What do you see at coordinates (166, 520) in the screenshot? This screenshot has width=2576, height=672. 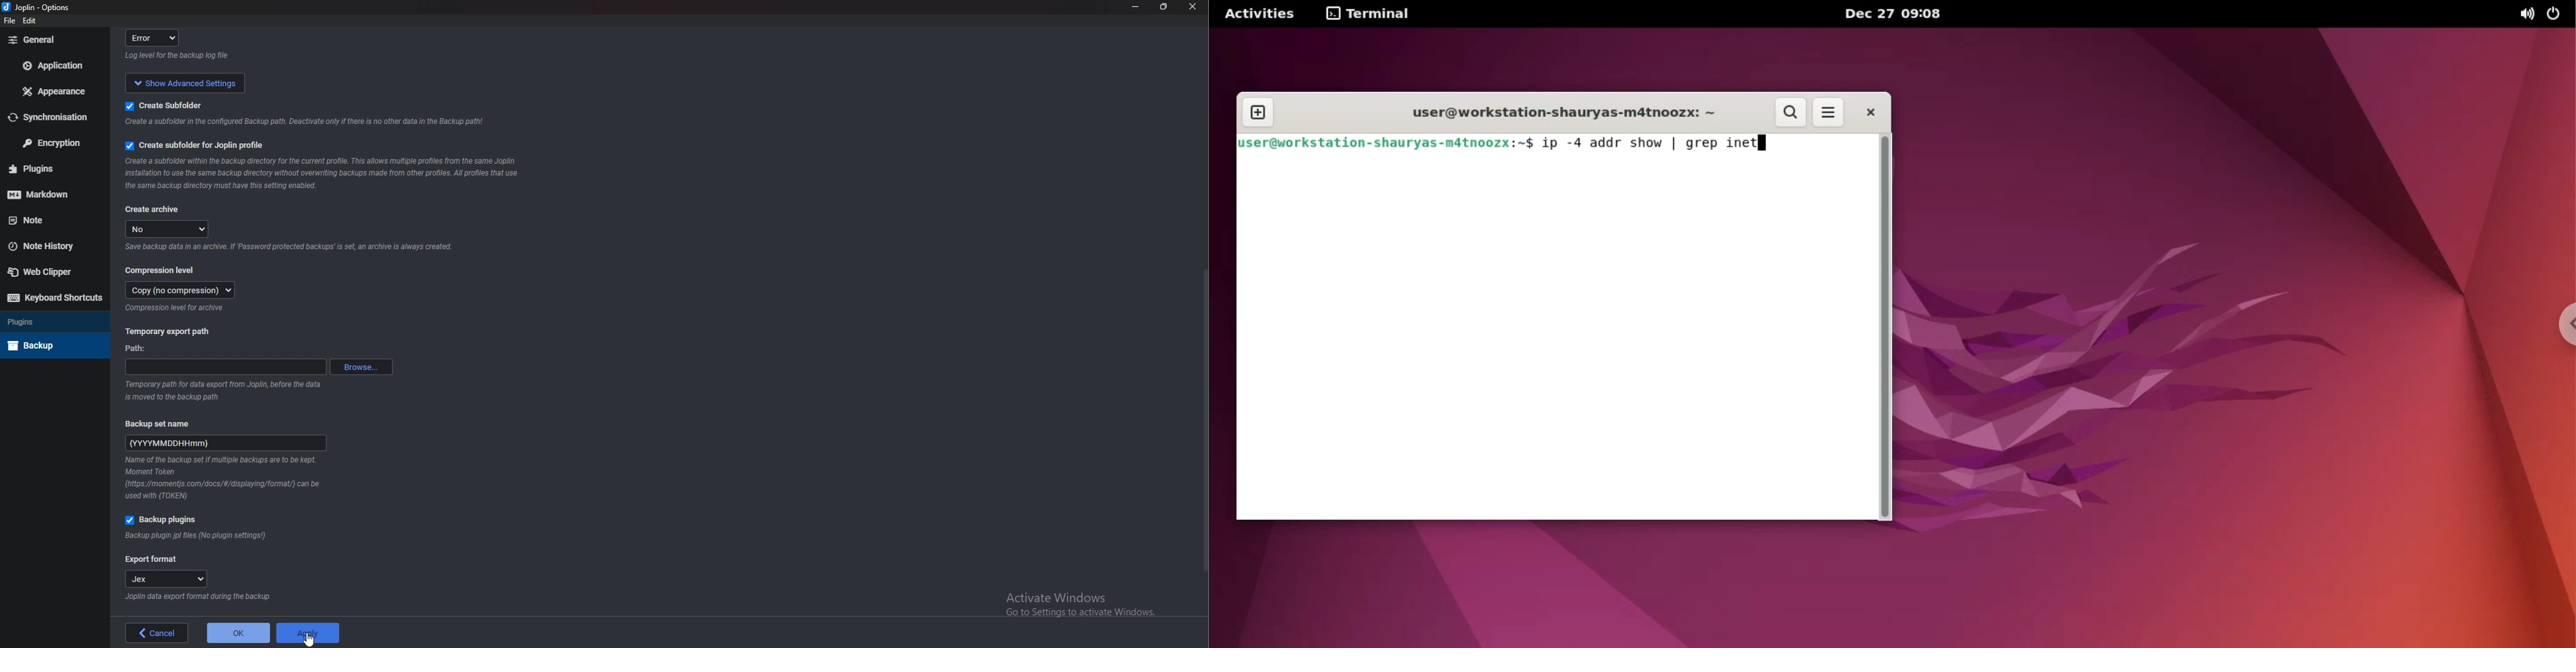 I see `Backup plugins` at bounding box center [166, 520].